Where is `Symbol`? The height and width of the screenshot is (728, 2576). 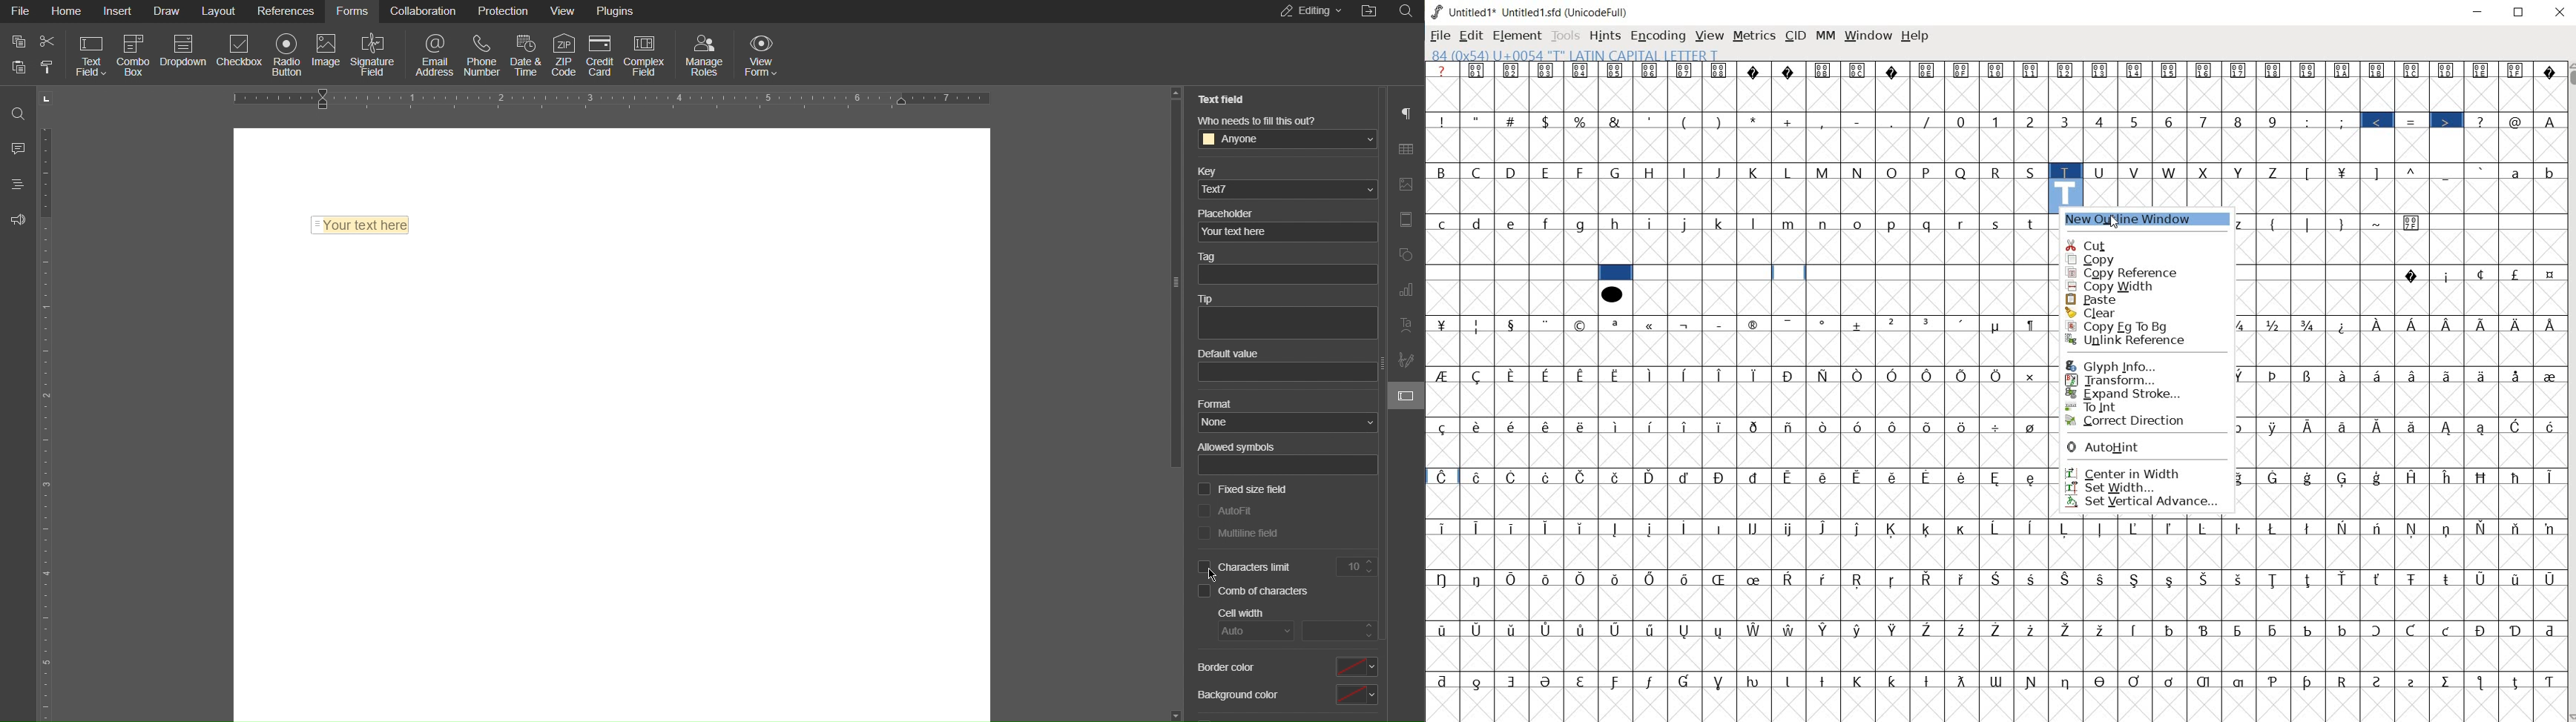
Symbol is located at coordinates (1479, 682).